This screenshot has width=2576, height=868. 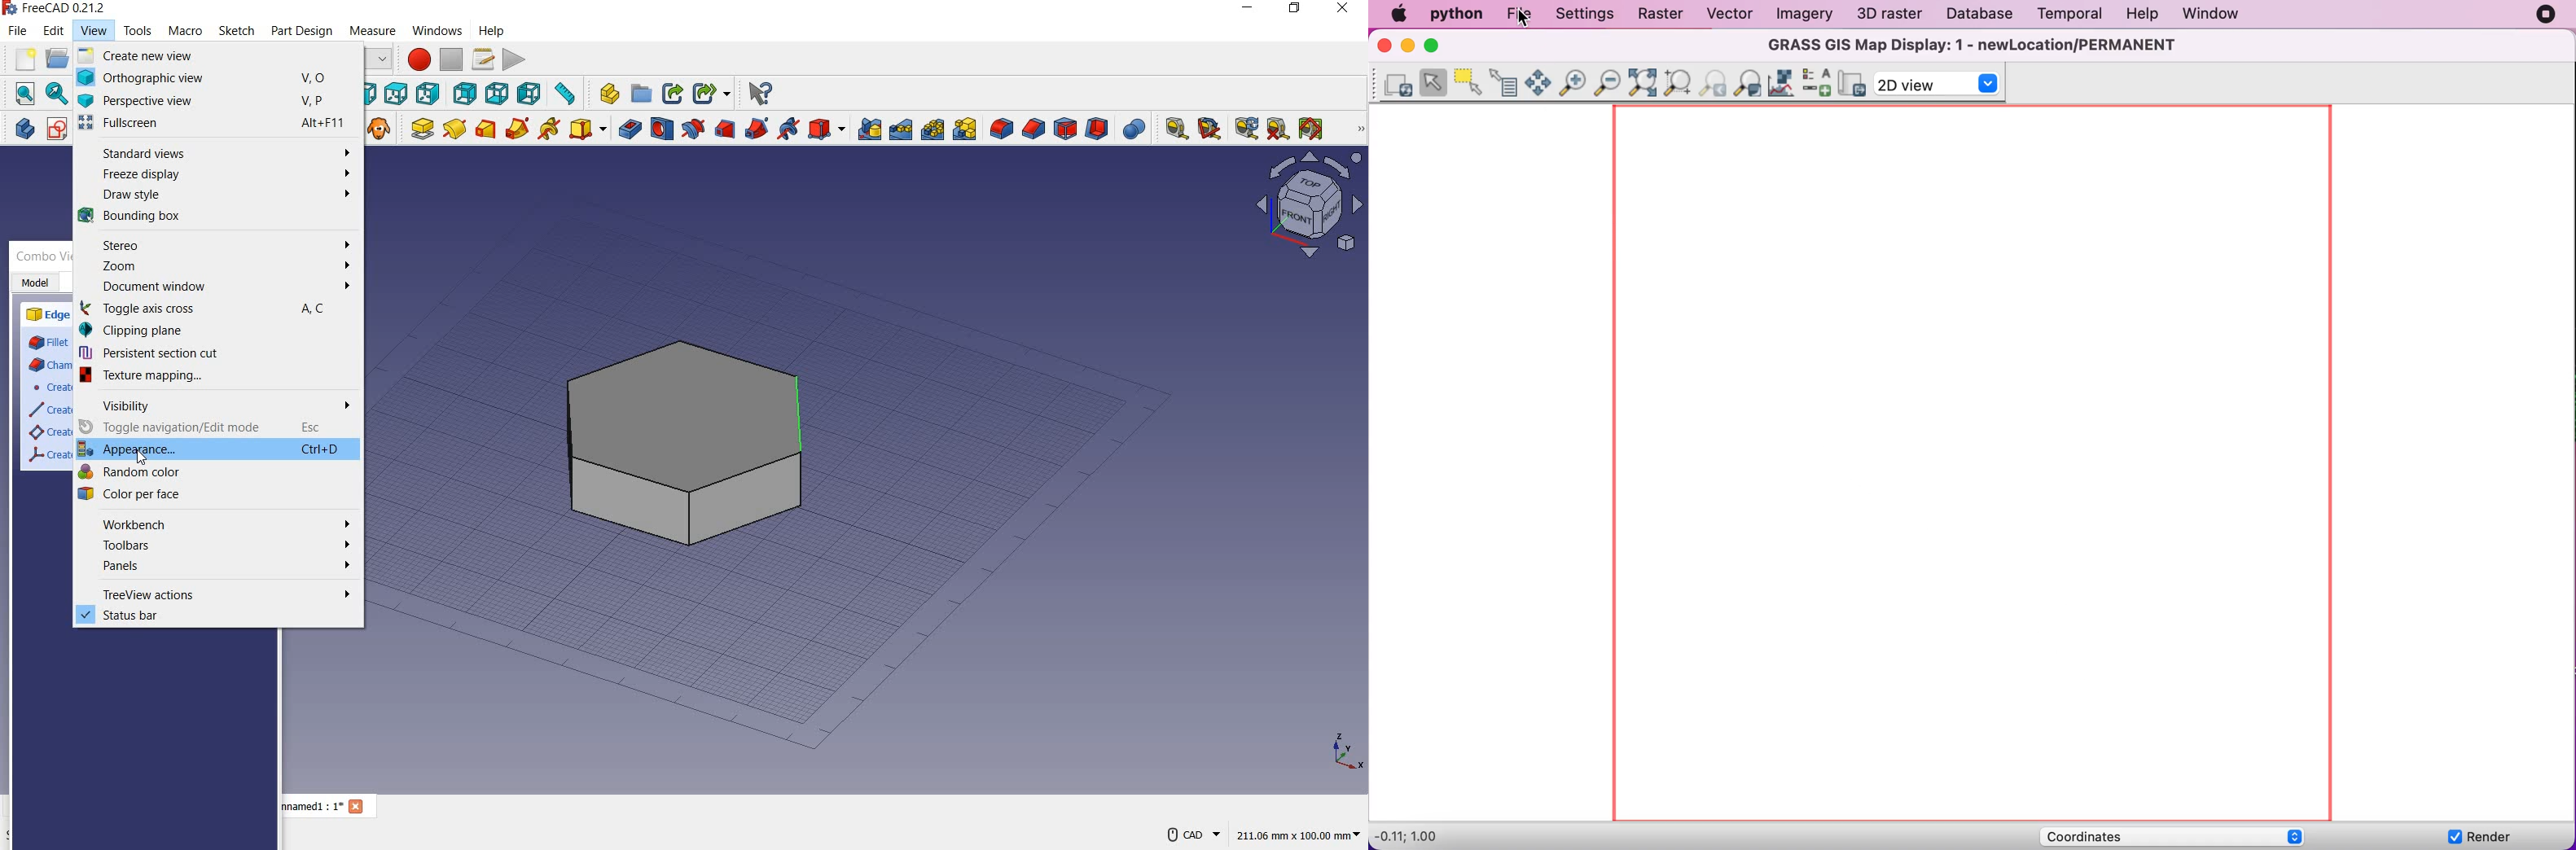 What do you see at coordinates (218, 125) in the screenshot?
I see `fullscreen` at bounding box center [218, 125].